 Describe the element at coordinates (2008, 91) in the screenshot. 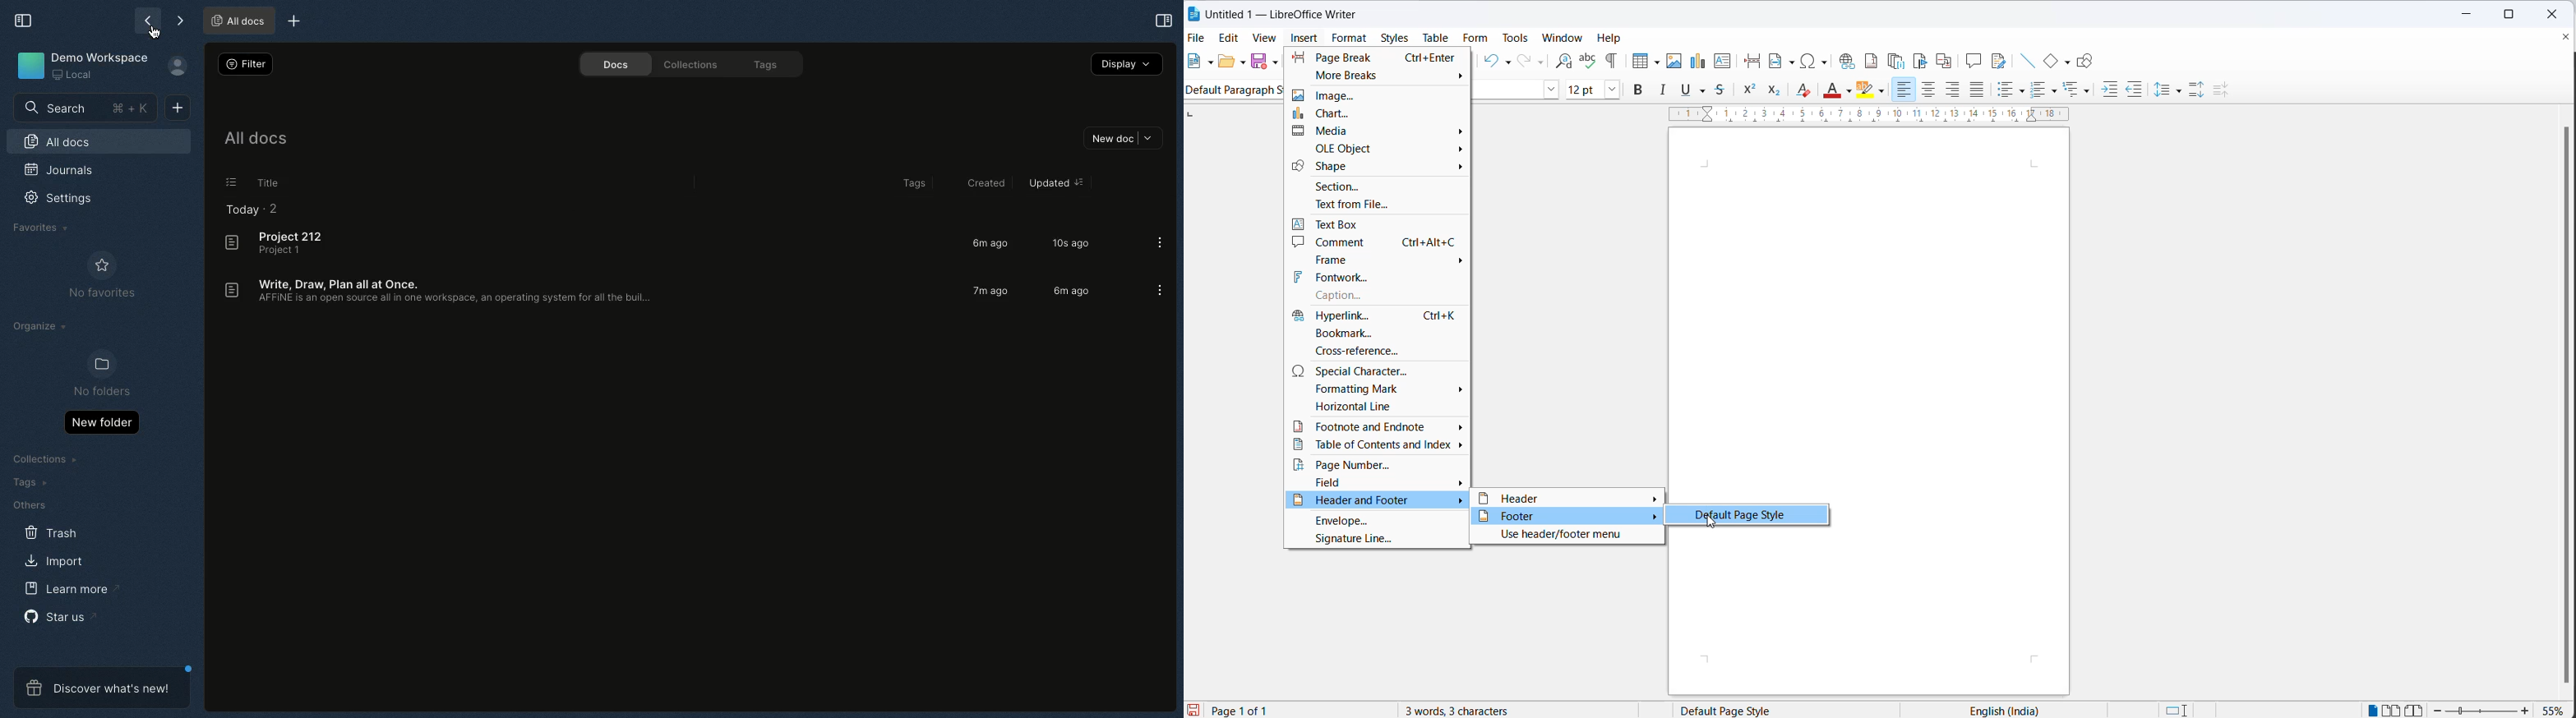

I see `toggle ordered list ` at that location.